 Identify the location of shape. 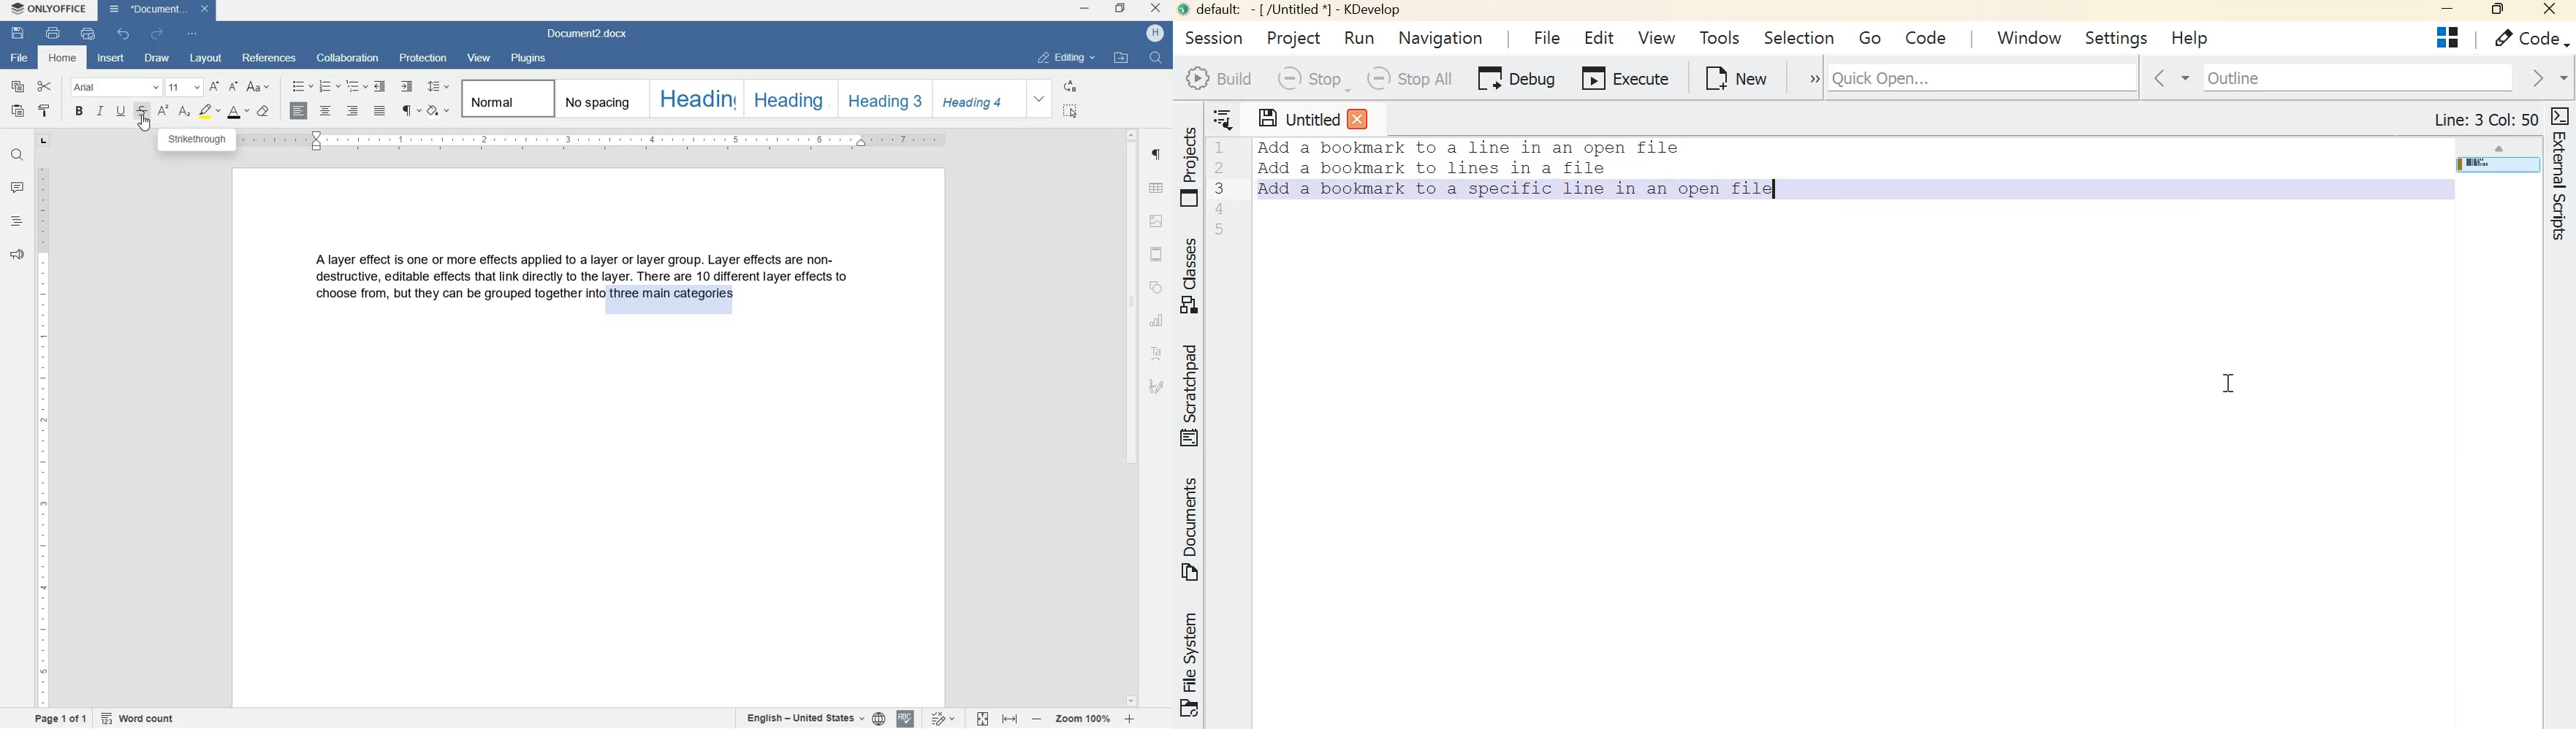
(1159, 288).